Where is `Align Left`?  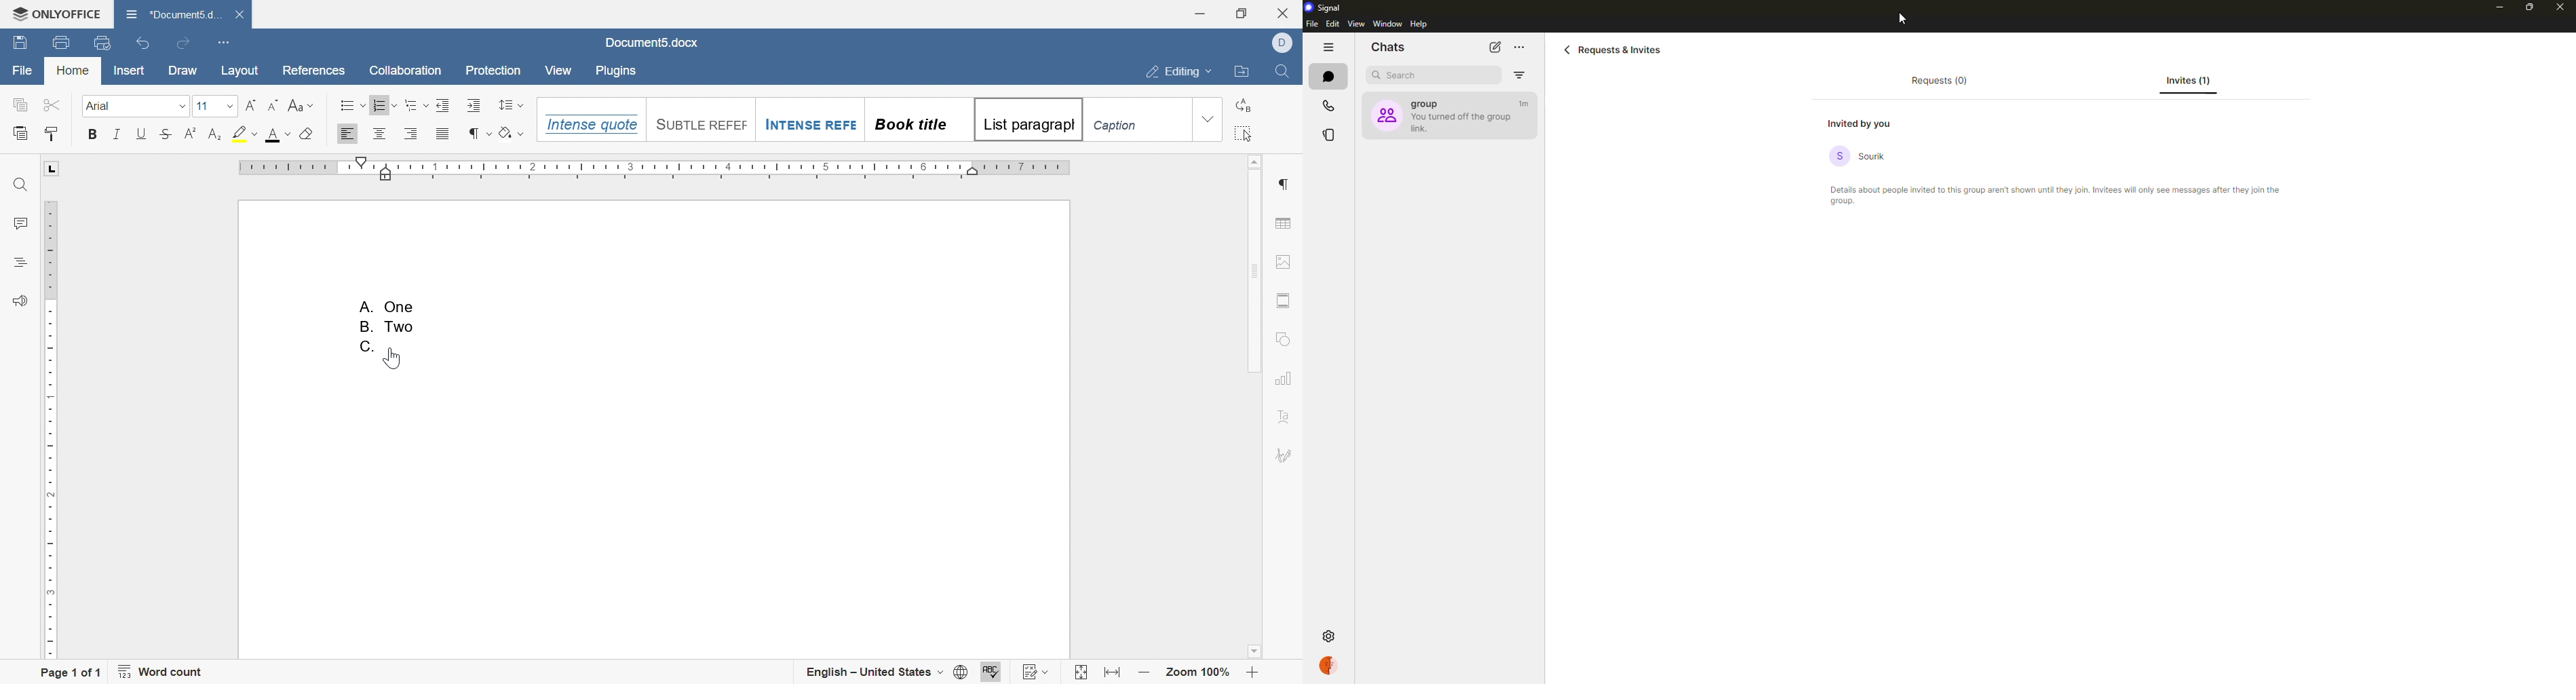
Align Left is located at coordinates (348, 134).